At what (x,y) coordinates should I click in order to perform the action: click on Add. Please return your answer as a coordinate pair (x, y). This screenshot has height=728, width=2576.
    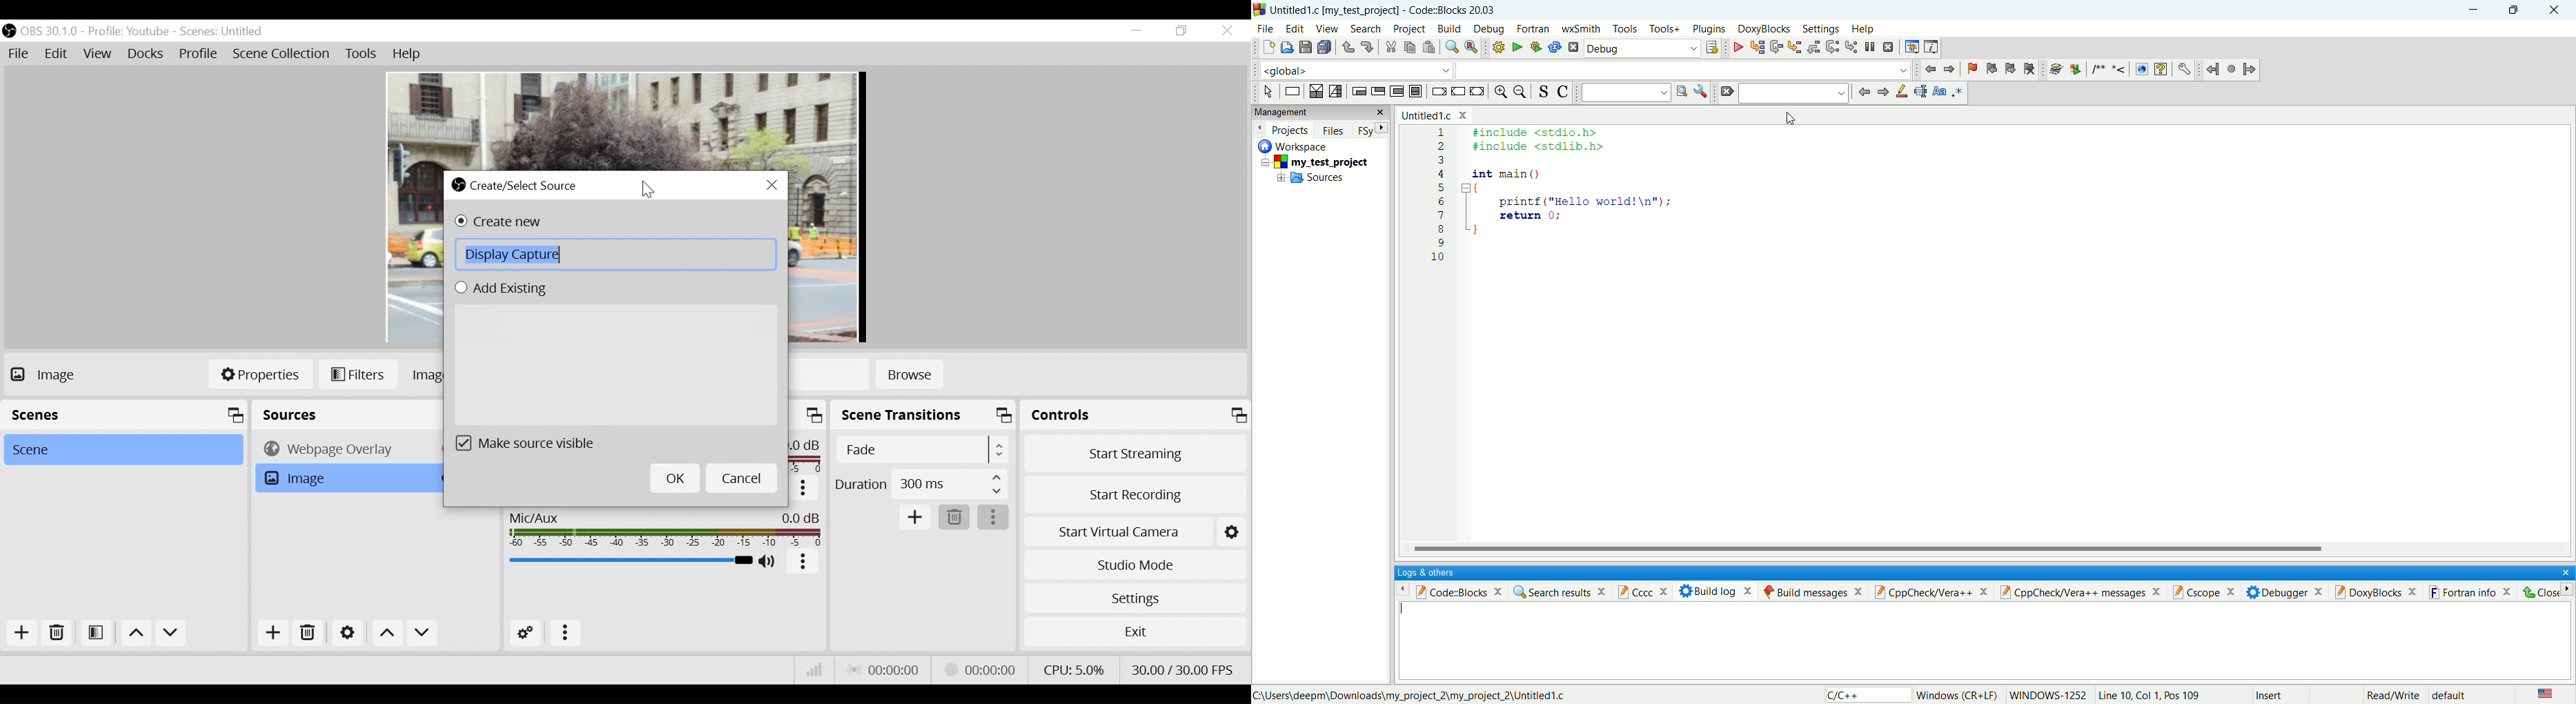
    Looking at the image, I should click on (23, 634).